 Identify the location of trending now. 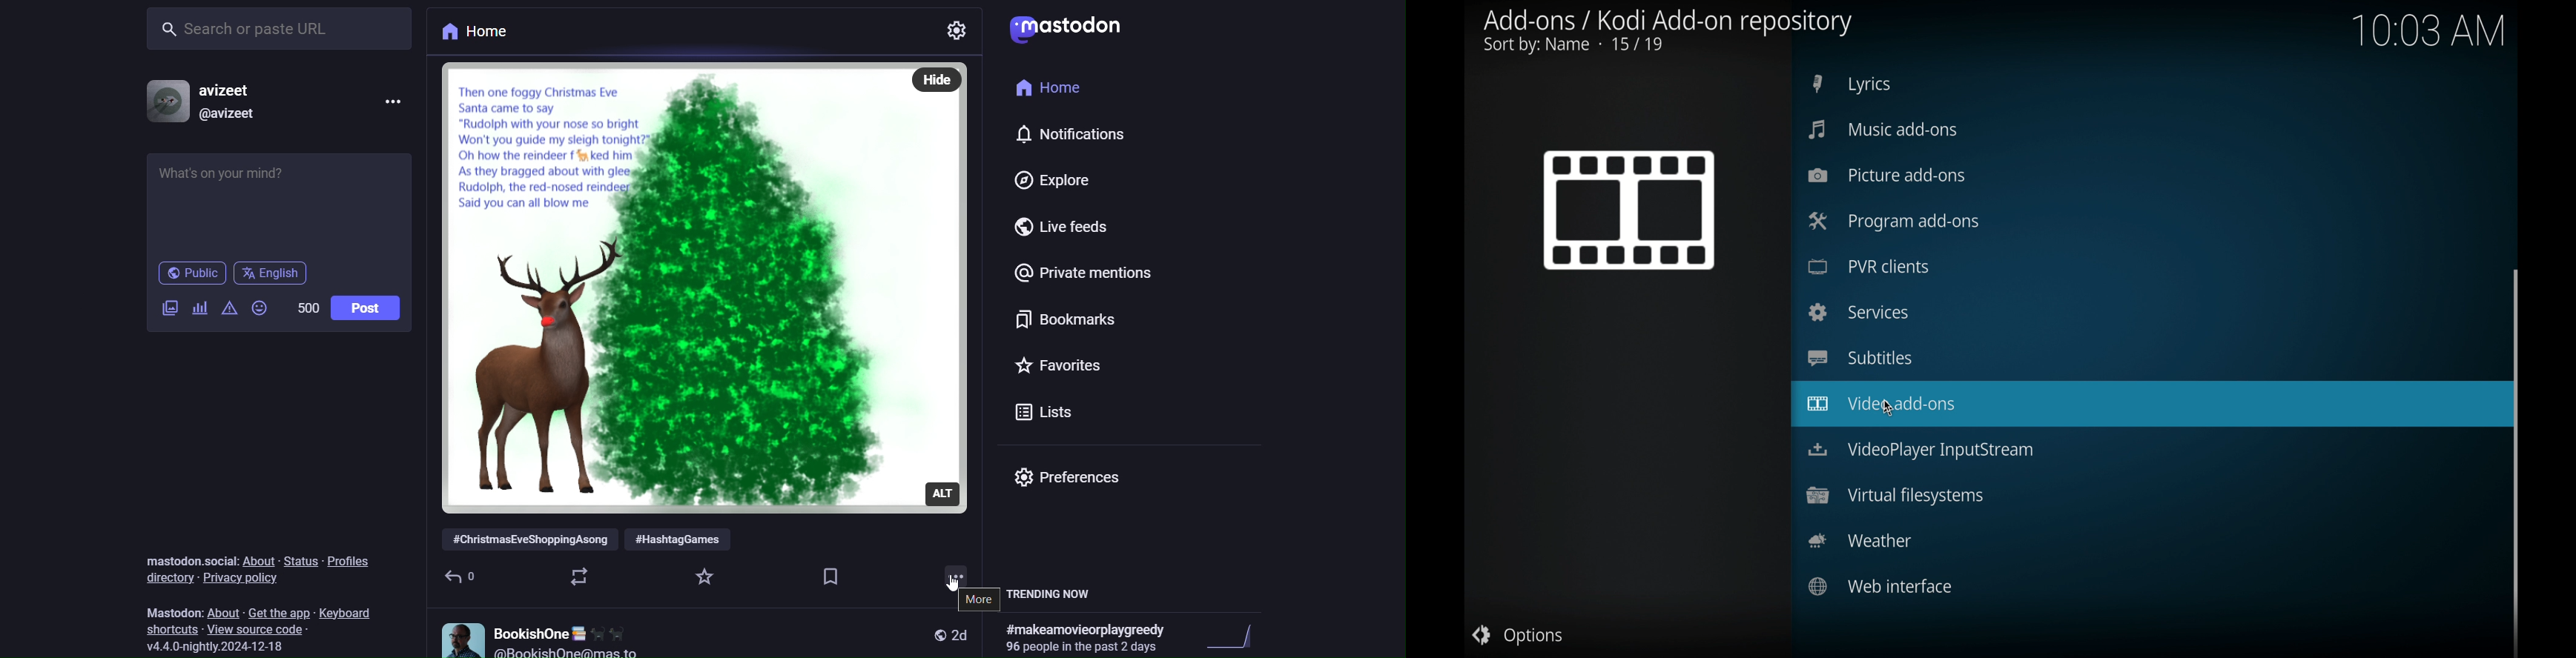
(1057, 594).